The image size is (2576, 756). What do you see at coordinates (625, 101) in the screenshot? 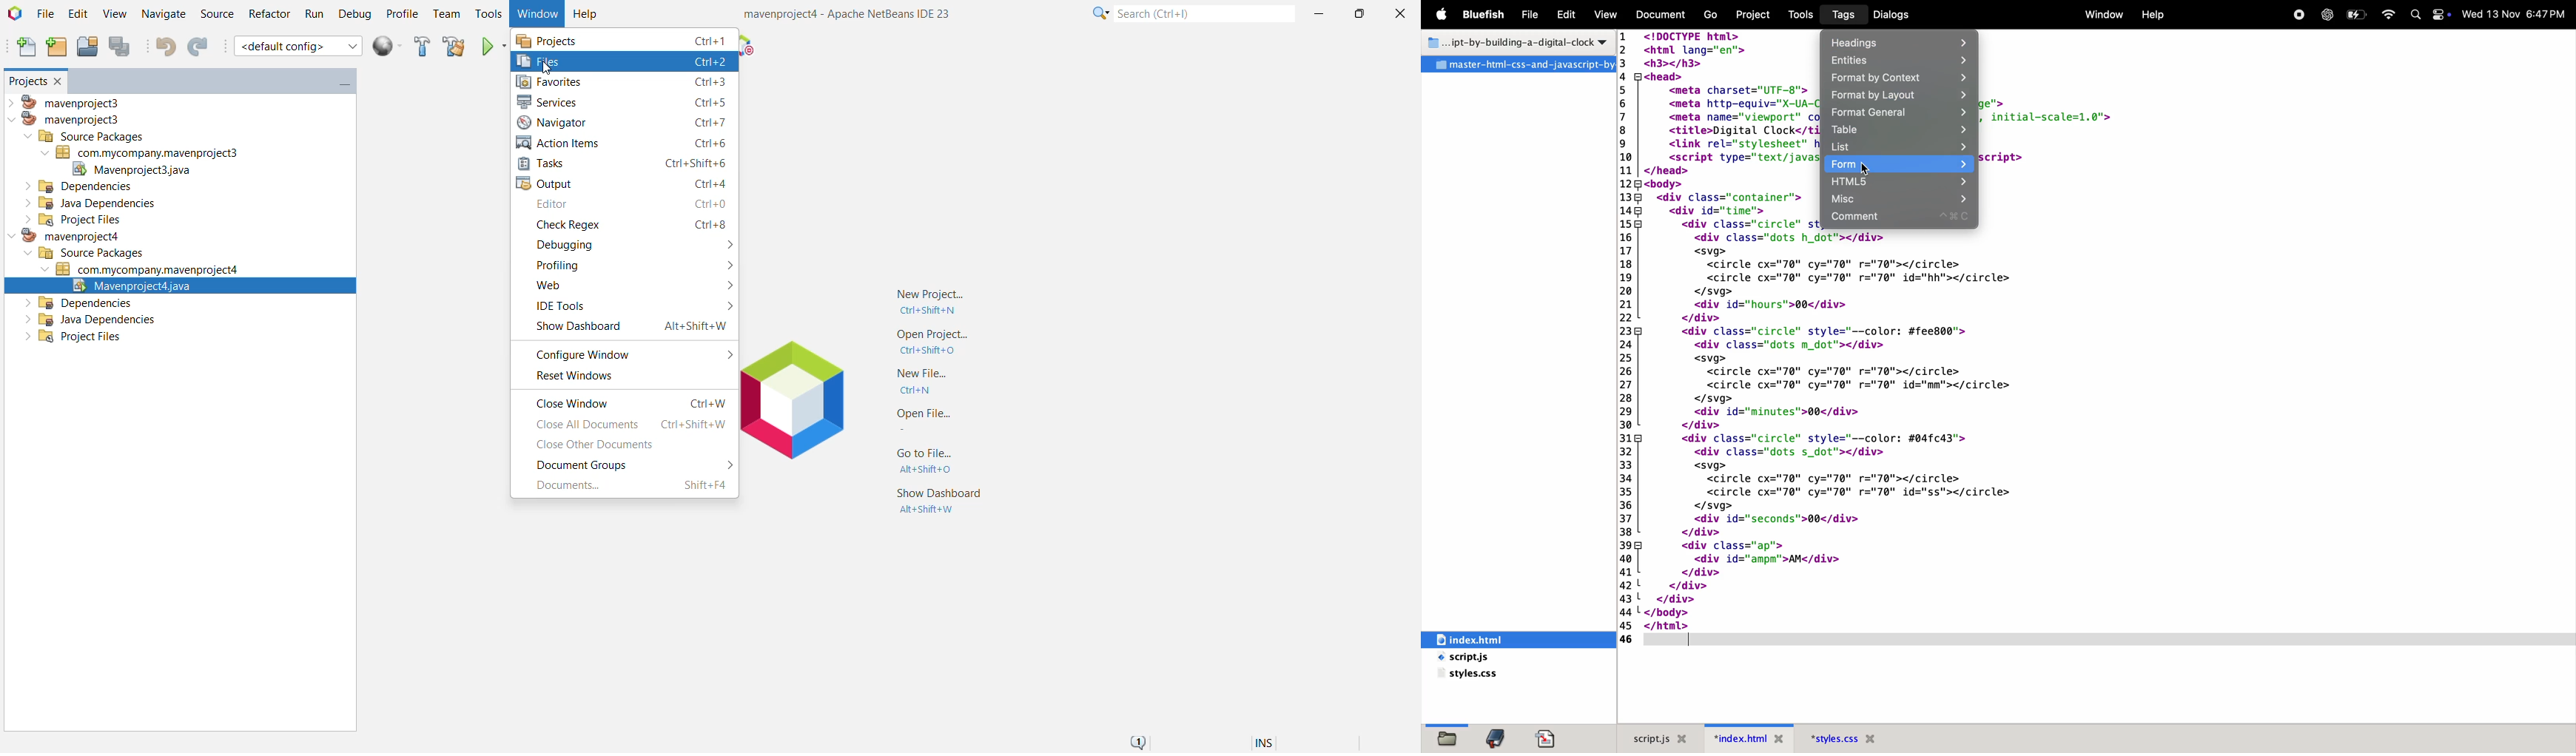
I see `Services` at bounding box center [625, 101].